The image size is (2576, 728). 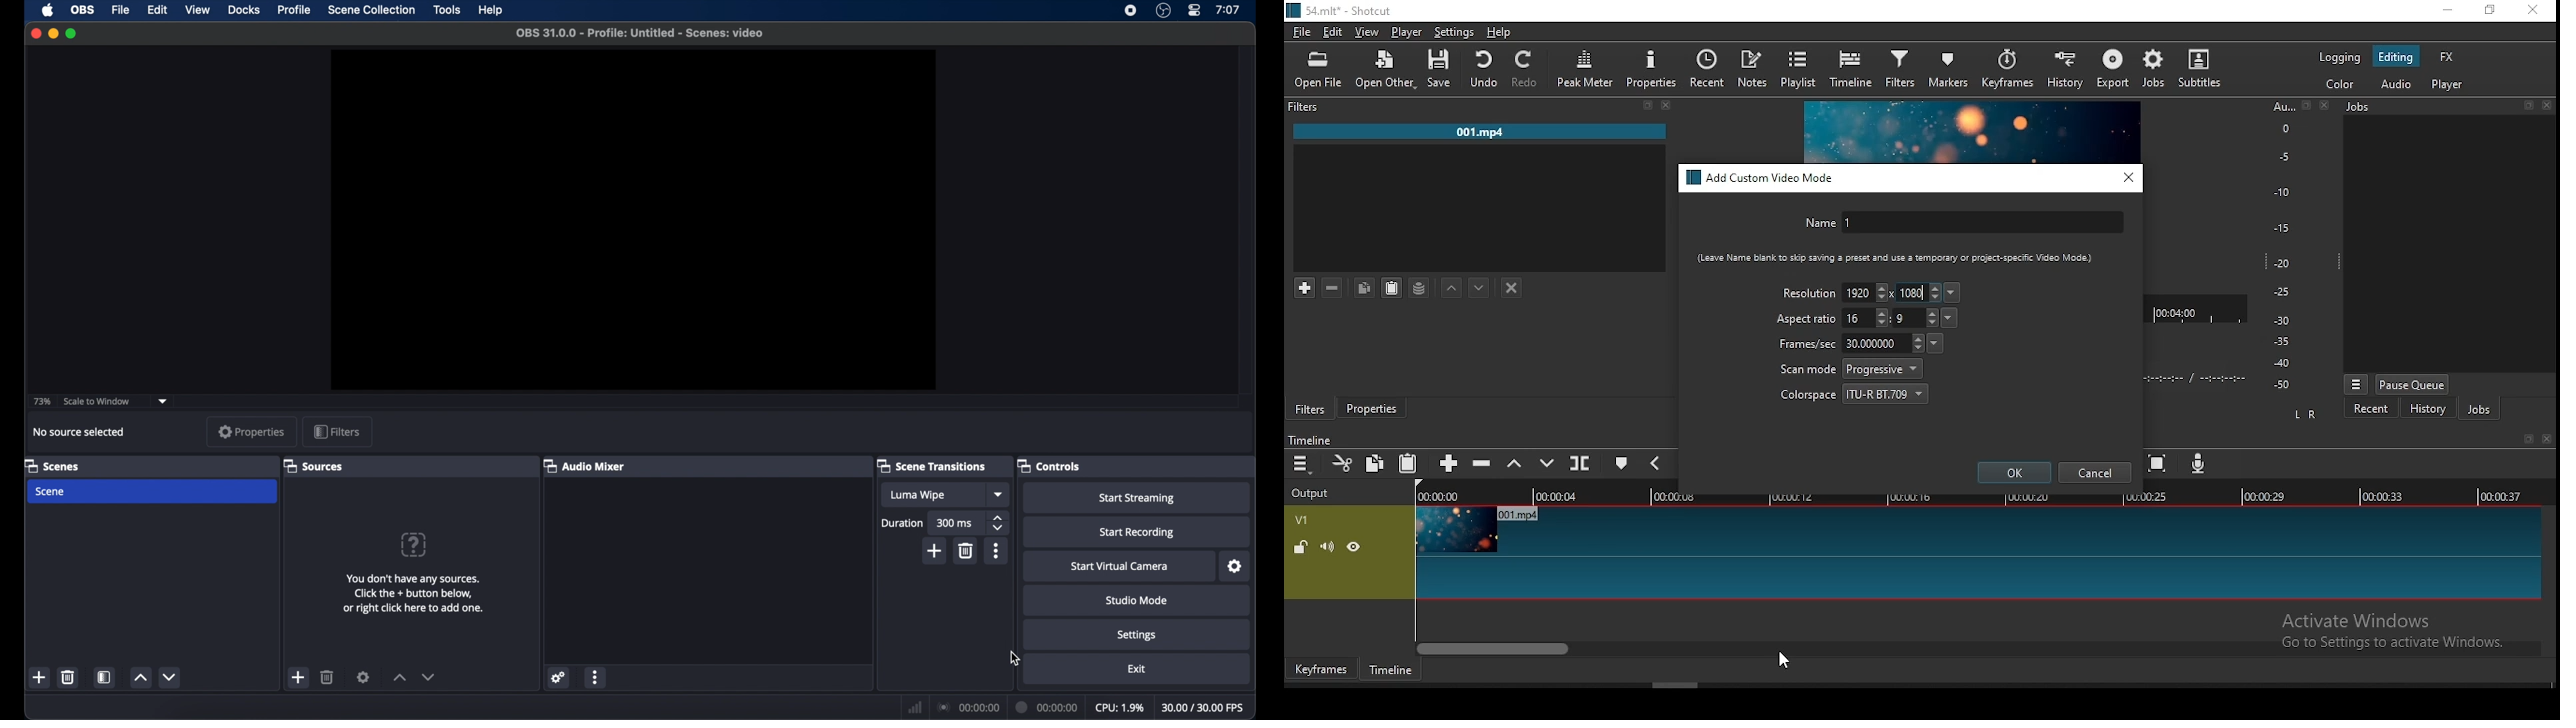 I want to click on screen recorder, so click(x=1129, y=11).